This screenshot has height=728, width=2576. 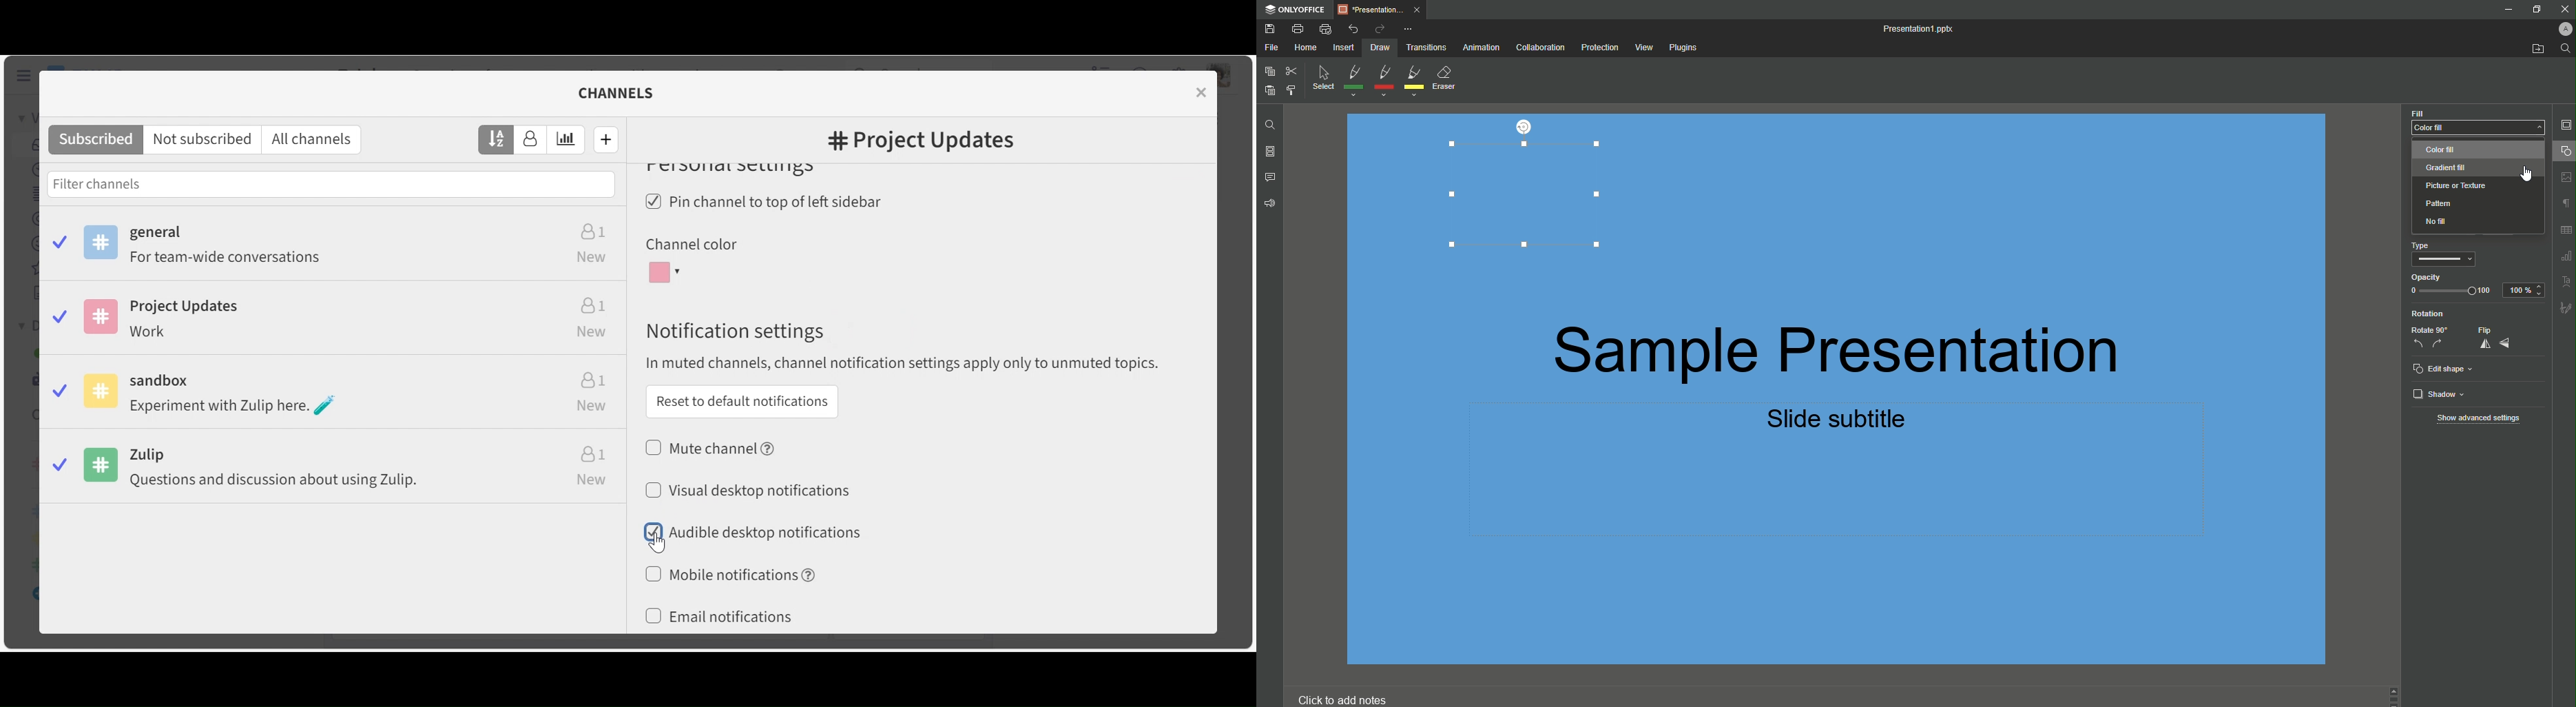 What do you see at coordinates (1686, 48) in the screenshot?
I see `Plugins` at bounding box center [1686, 48].